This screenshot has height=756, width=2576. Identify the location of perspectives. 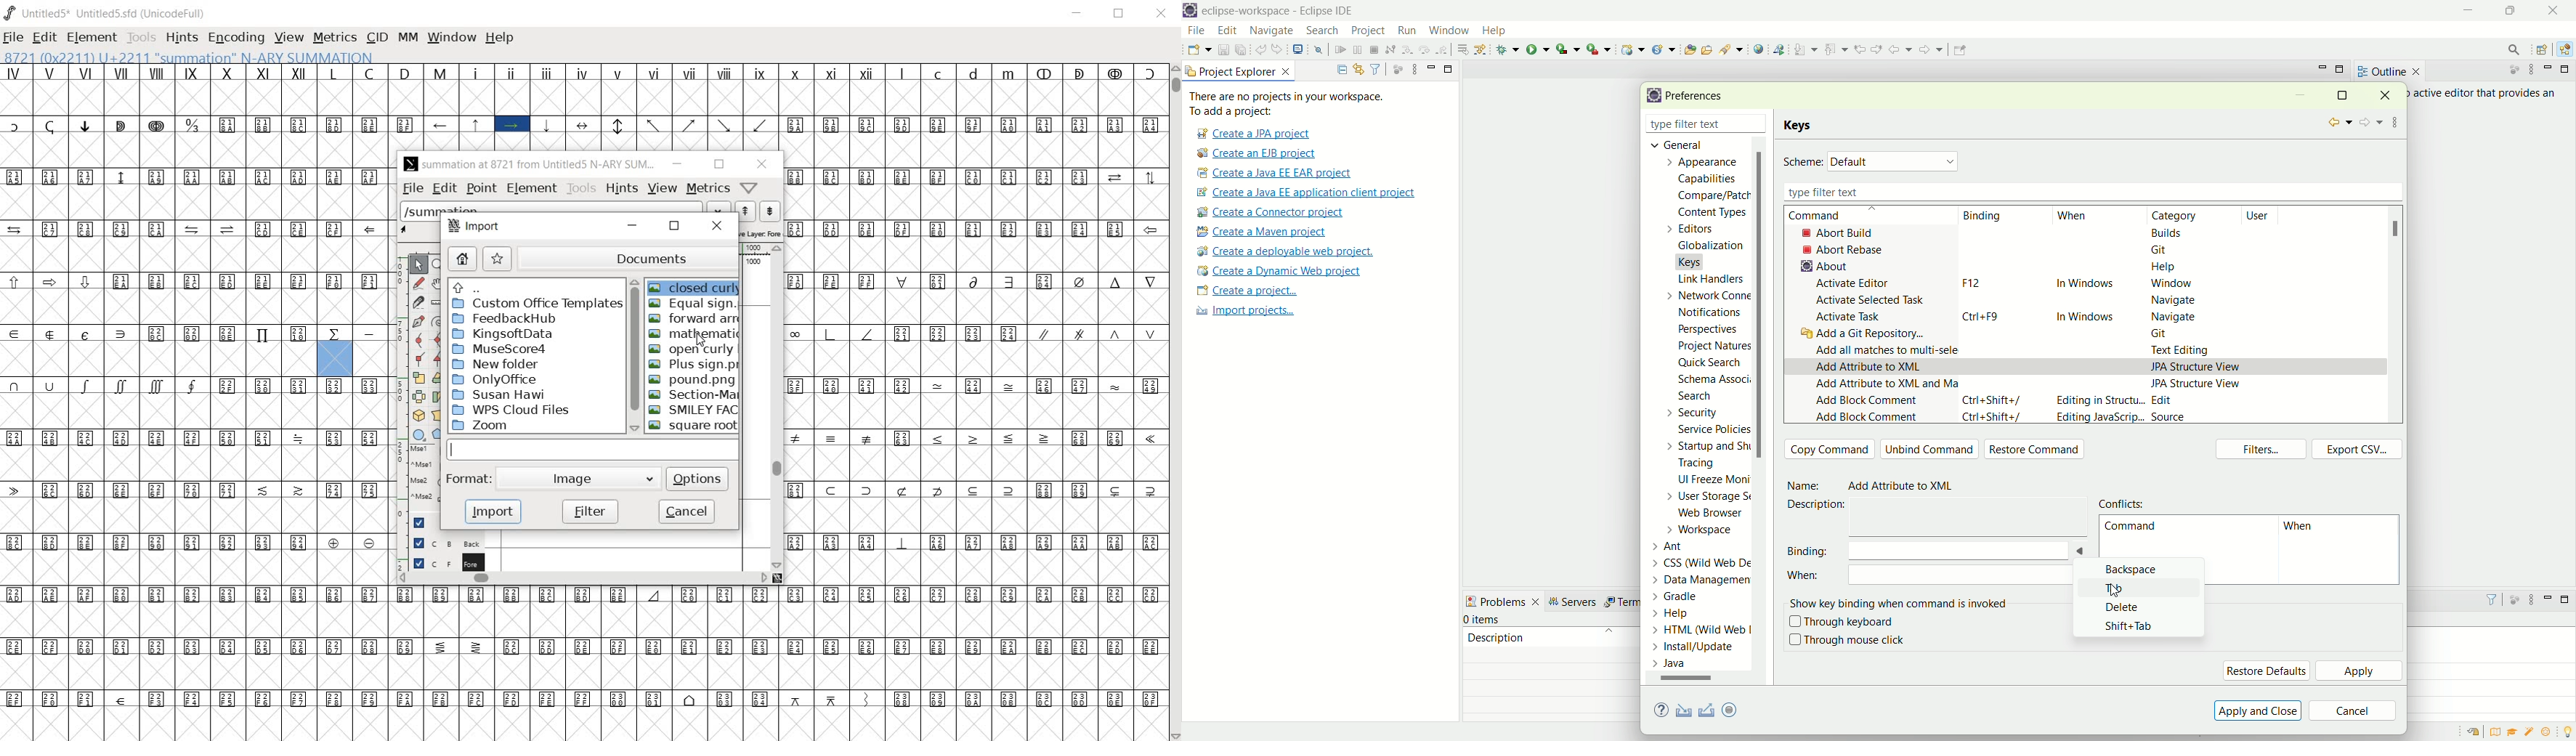
(1706, 329).